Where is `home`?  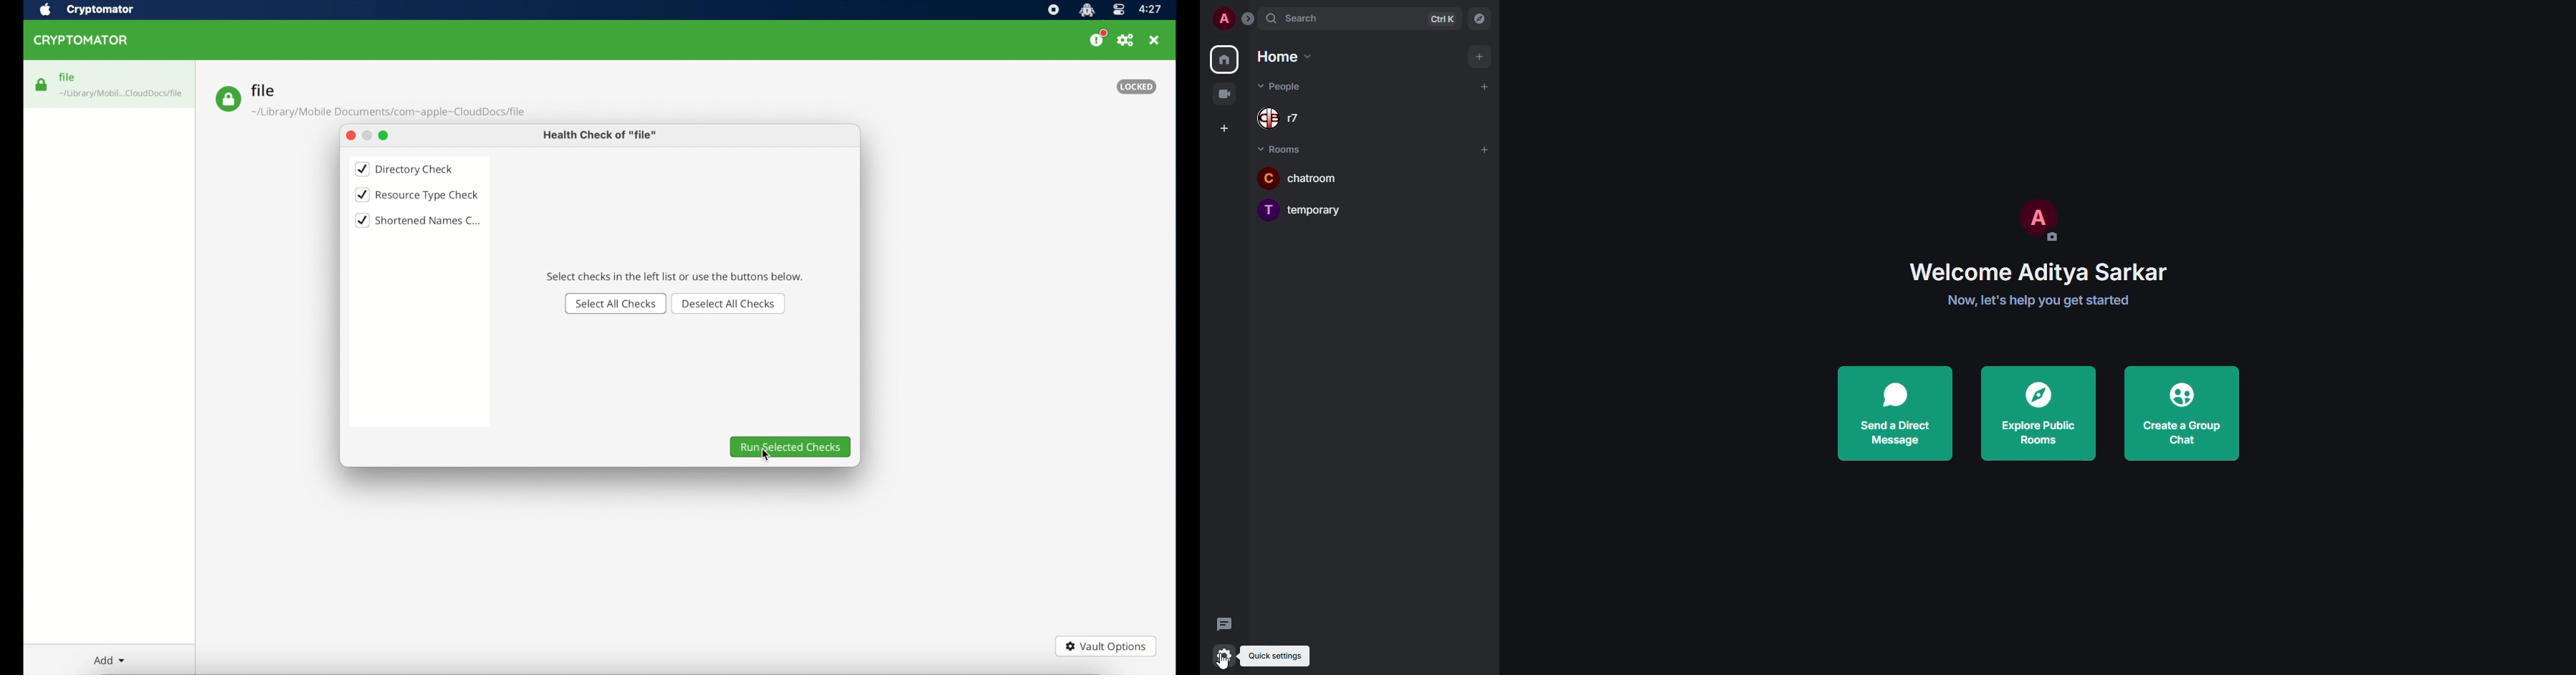
home is located at coordinates (1286, 56).